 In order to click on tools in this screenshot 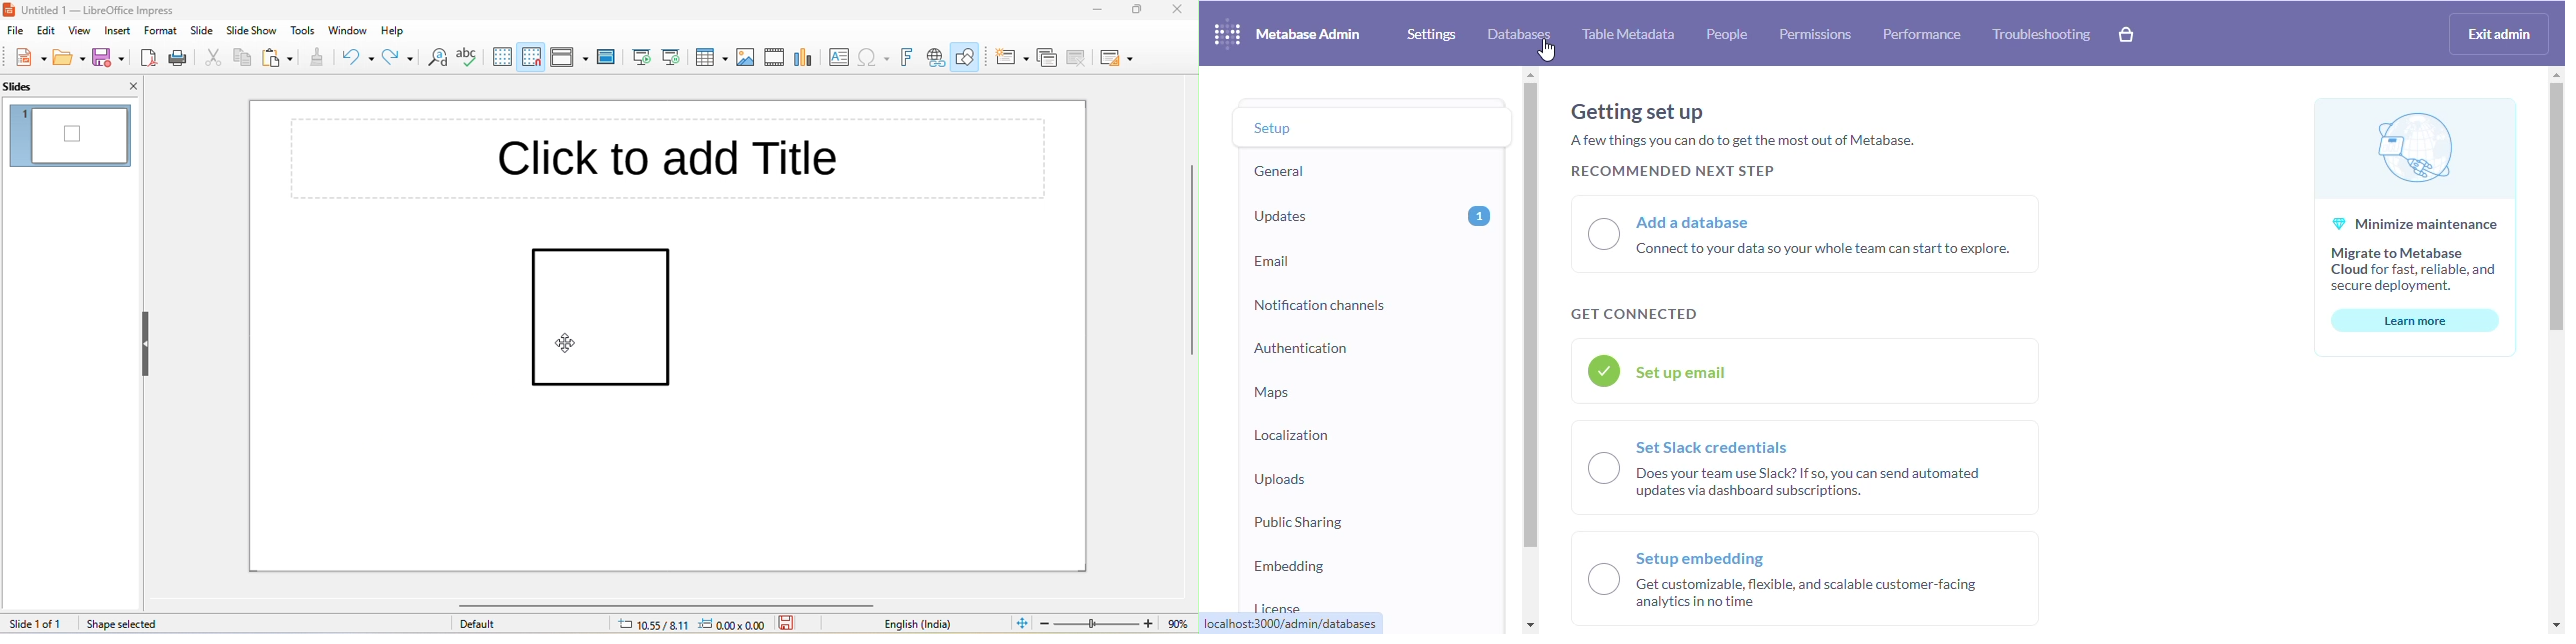, I will do `click(304, 30)`.